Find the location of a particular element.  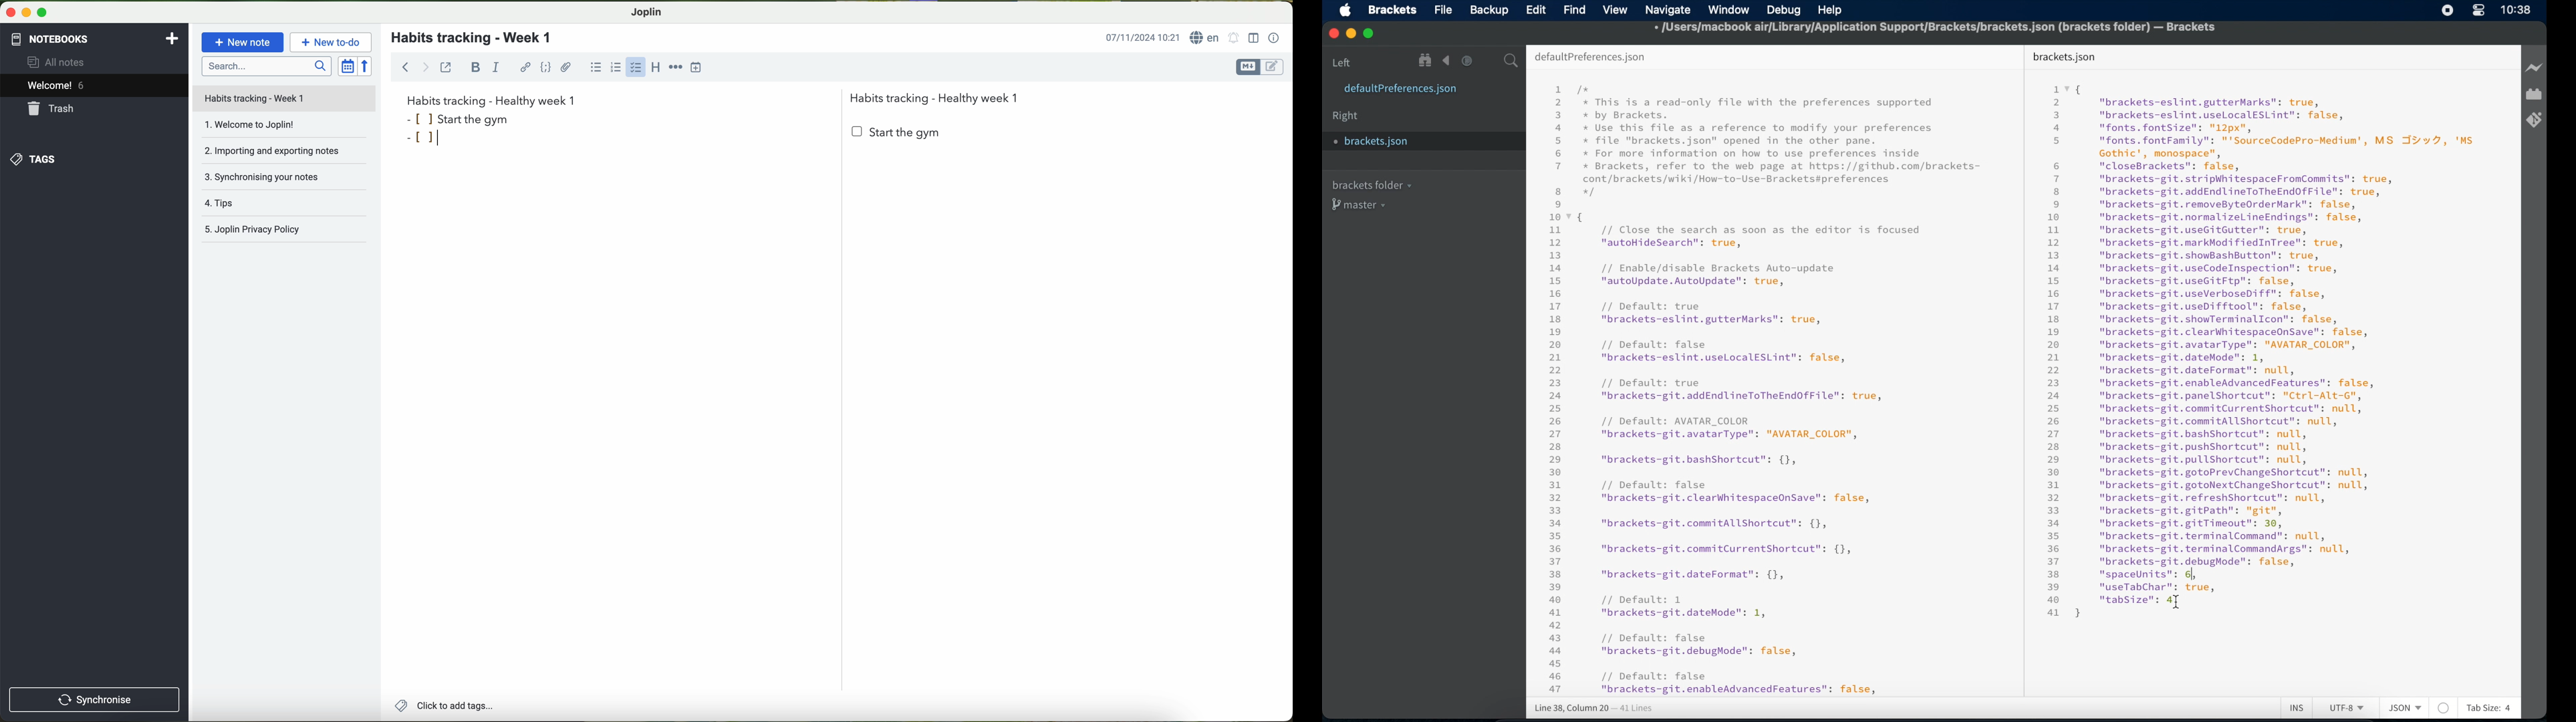

code is located at coordinates (547, 67).